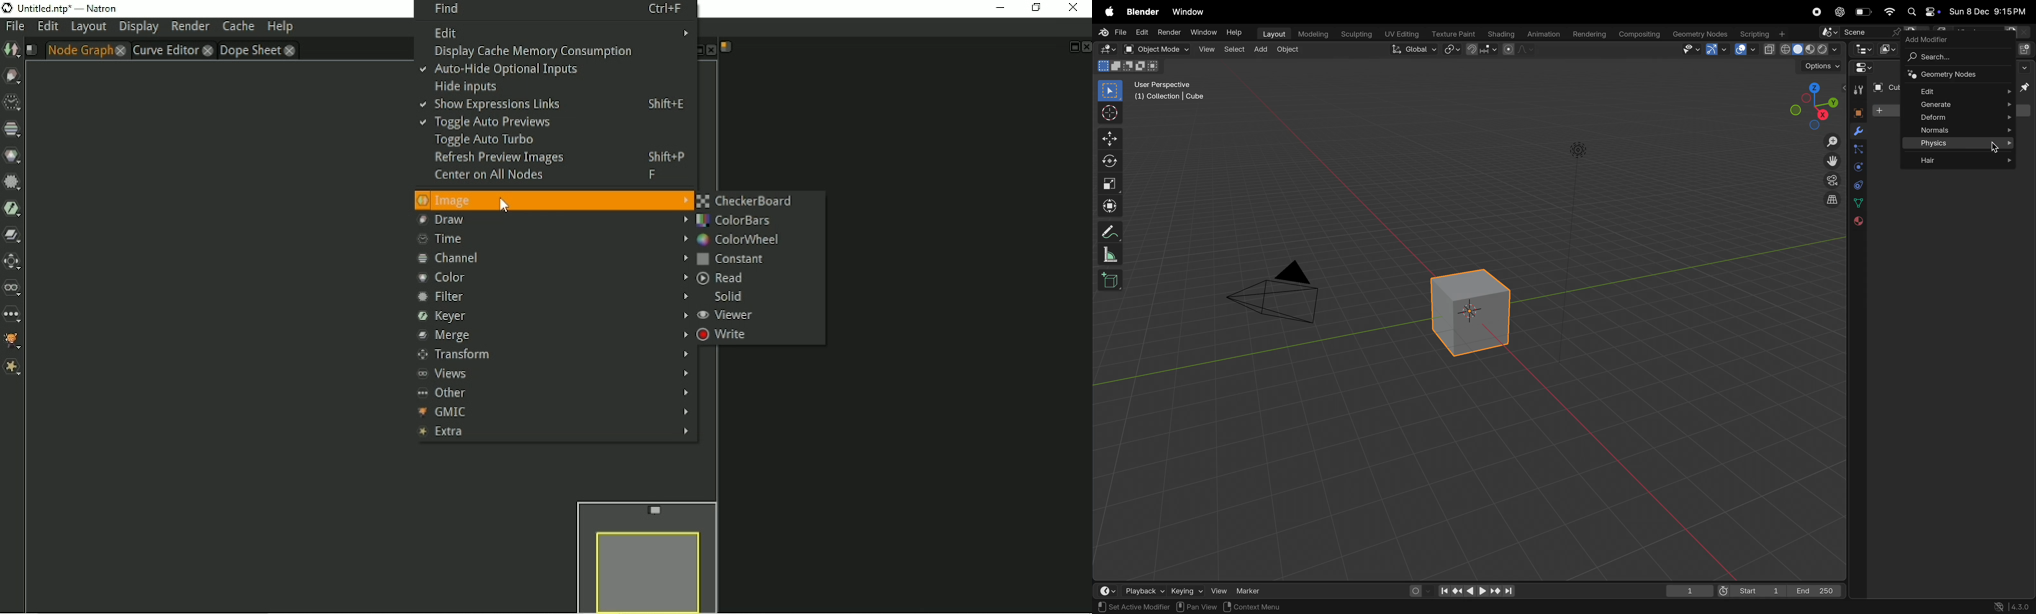 The width and height of the screenshot is (2044, 616). Describe the element at coordinates (1314, 33) in the screenshot. I see `modelling` at that location.